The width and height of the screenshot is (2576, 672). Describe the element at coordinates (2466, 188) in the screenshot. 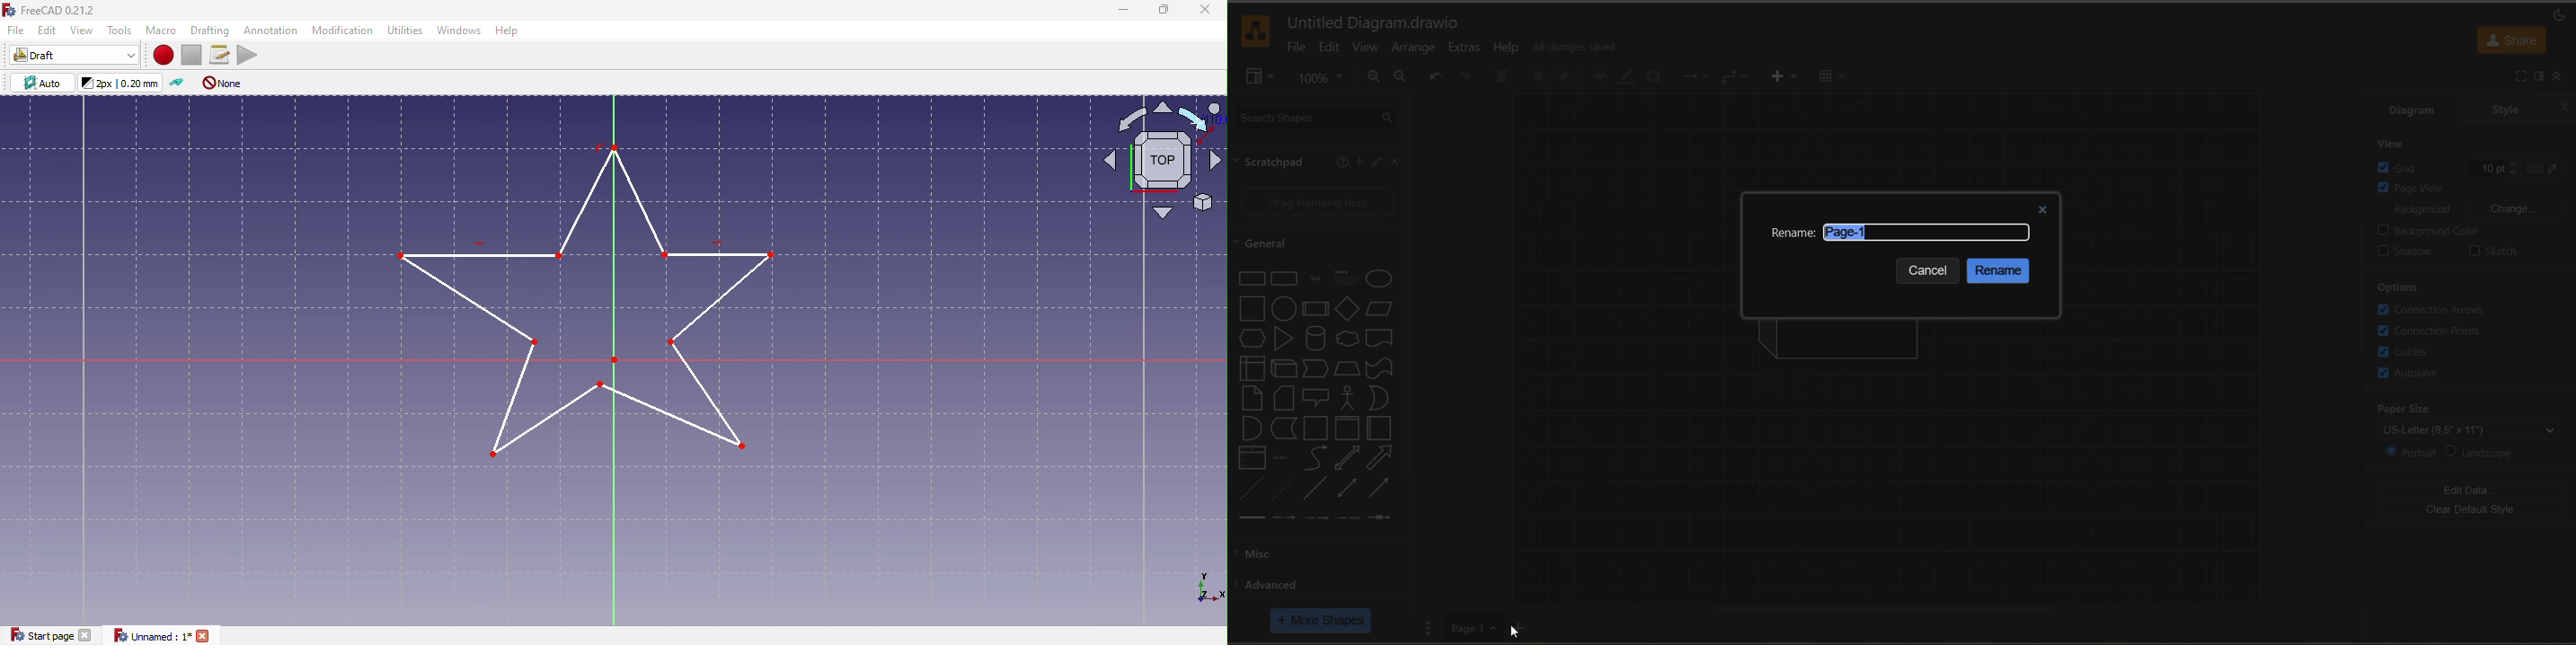

I see `page view` at that location.